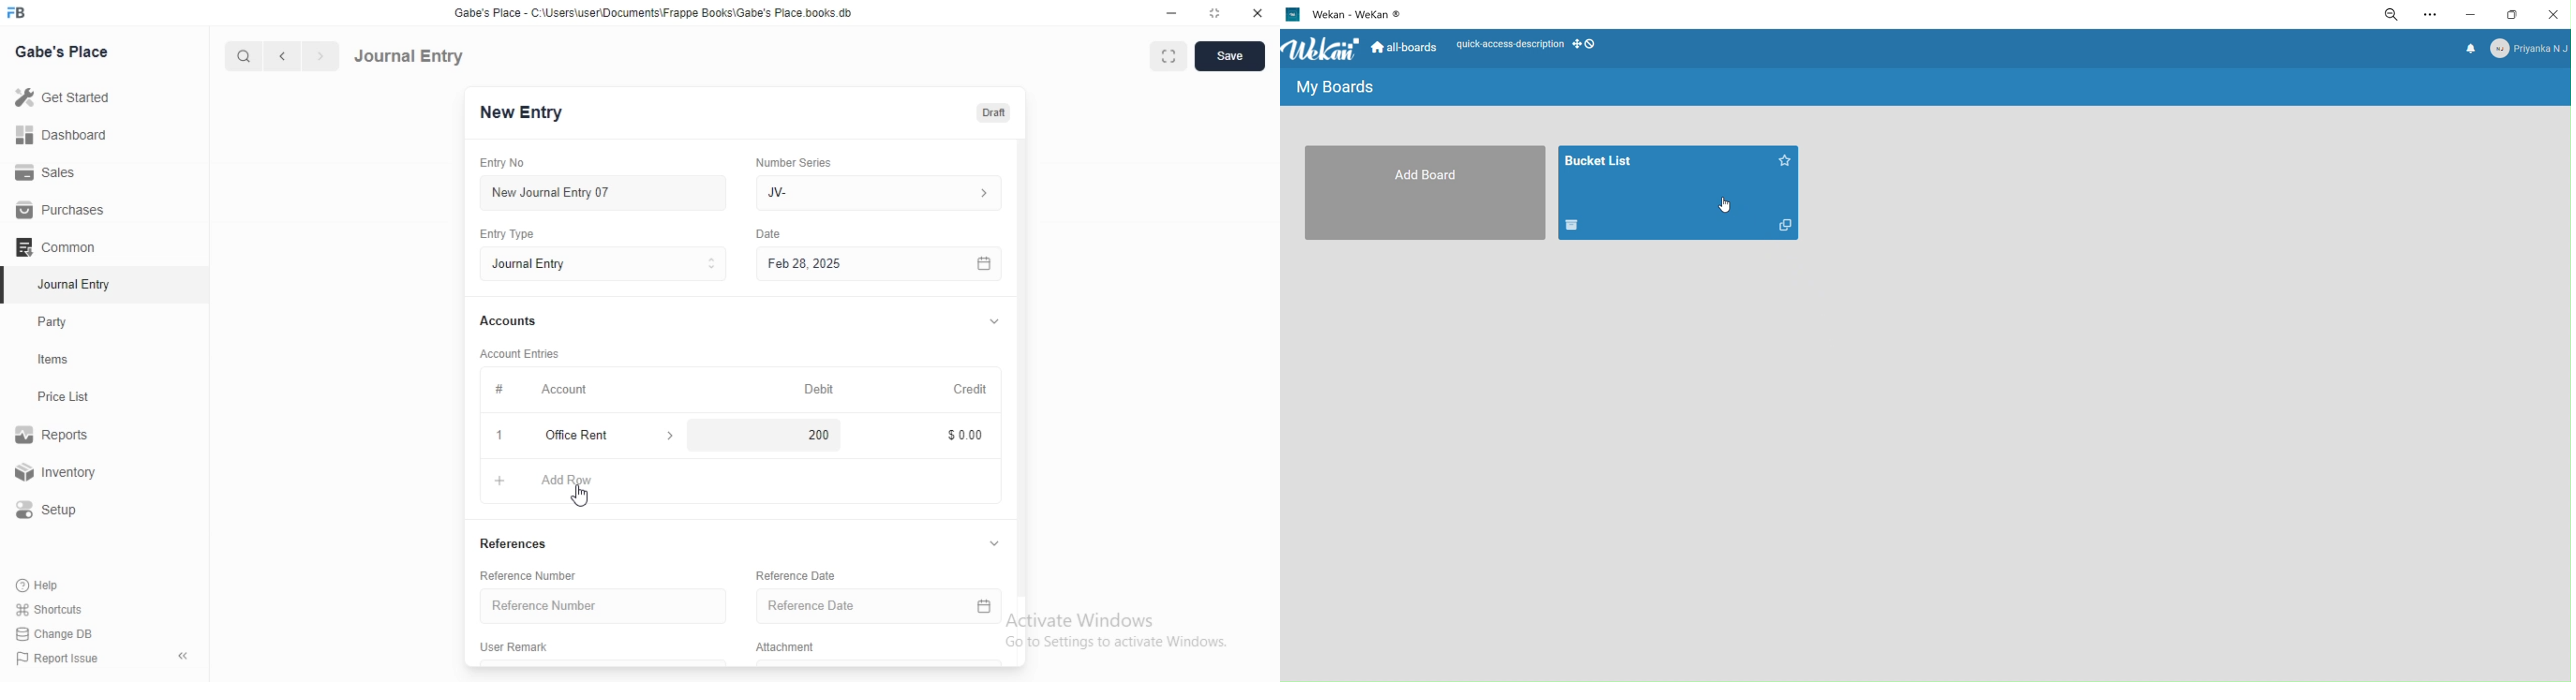 The height and width of the screenshot is (700, 2576). What do you see at coordinates (409, 56) in the screenshot?
I see `Journal Entry` at bounding box center [409, 56].